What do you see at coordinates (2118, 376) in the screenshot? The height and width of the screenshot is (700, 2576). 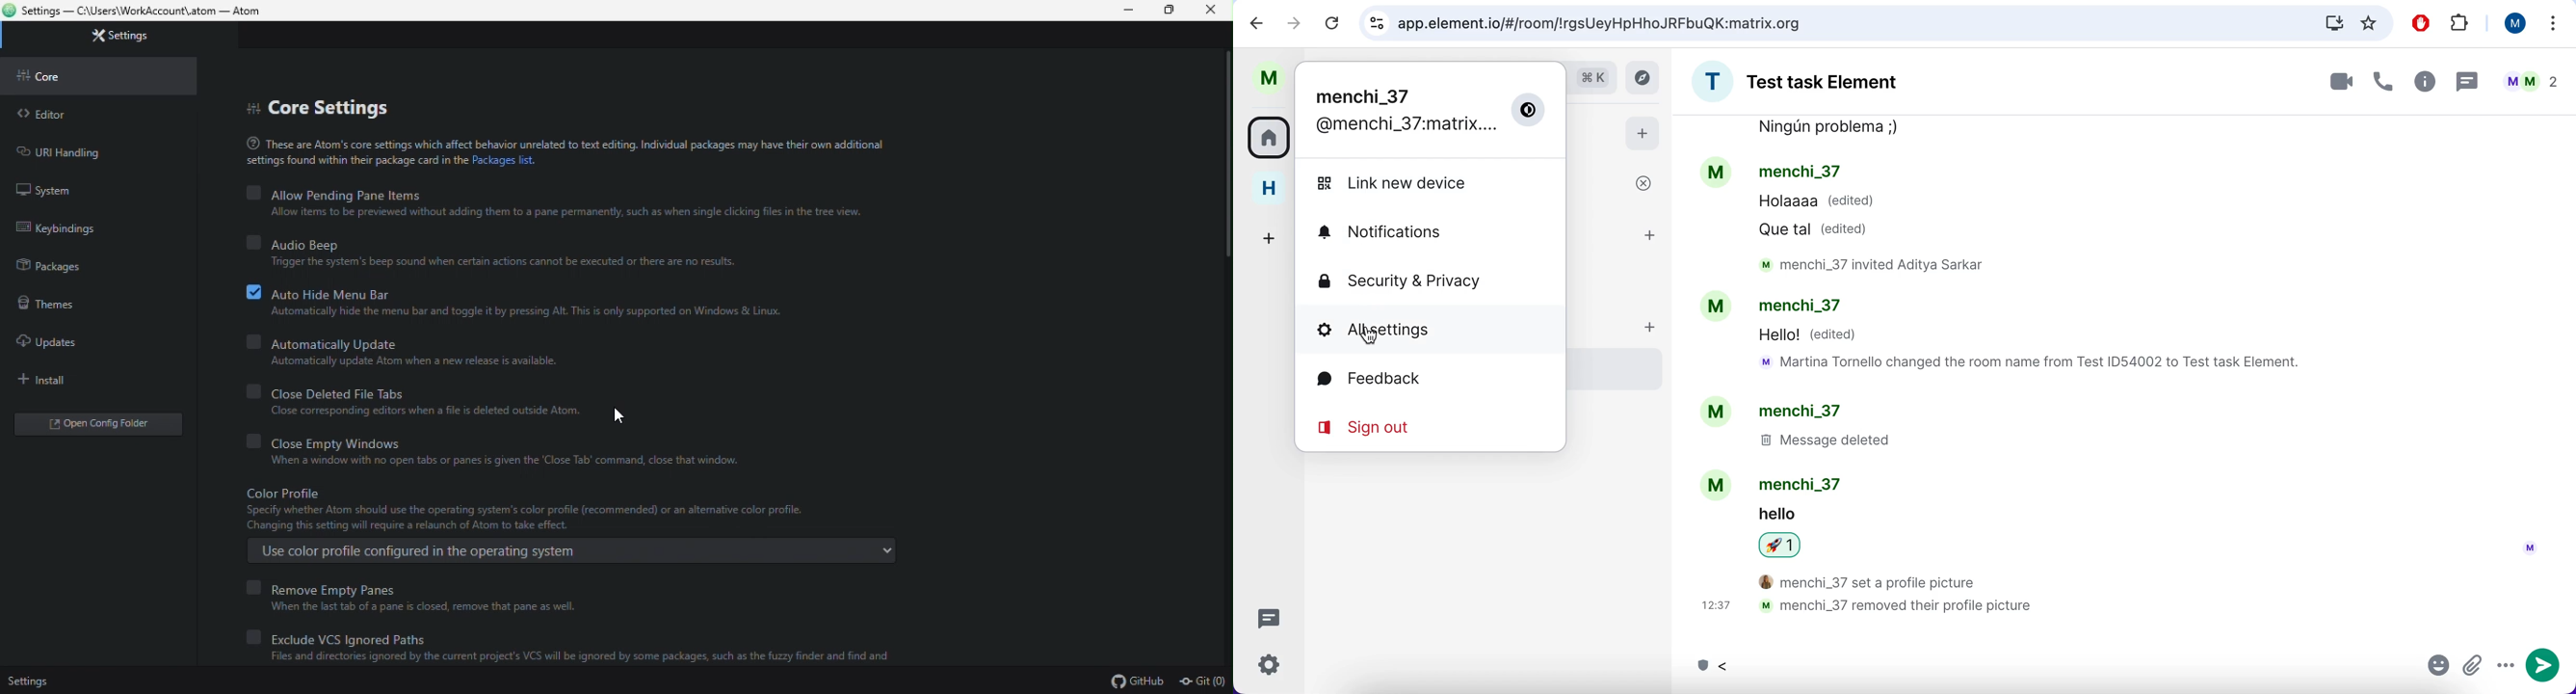 I see `chat room` at bounding box center [2118, 376].